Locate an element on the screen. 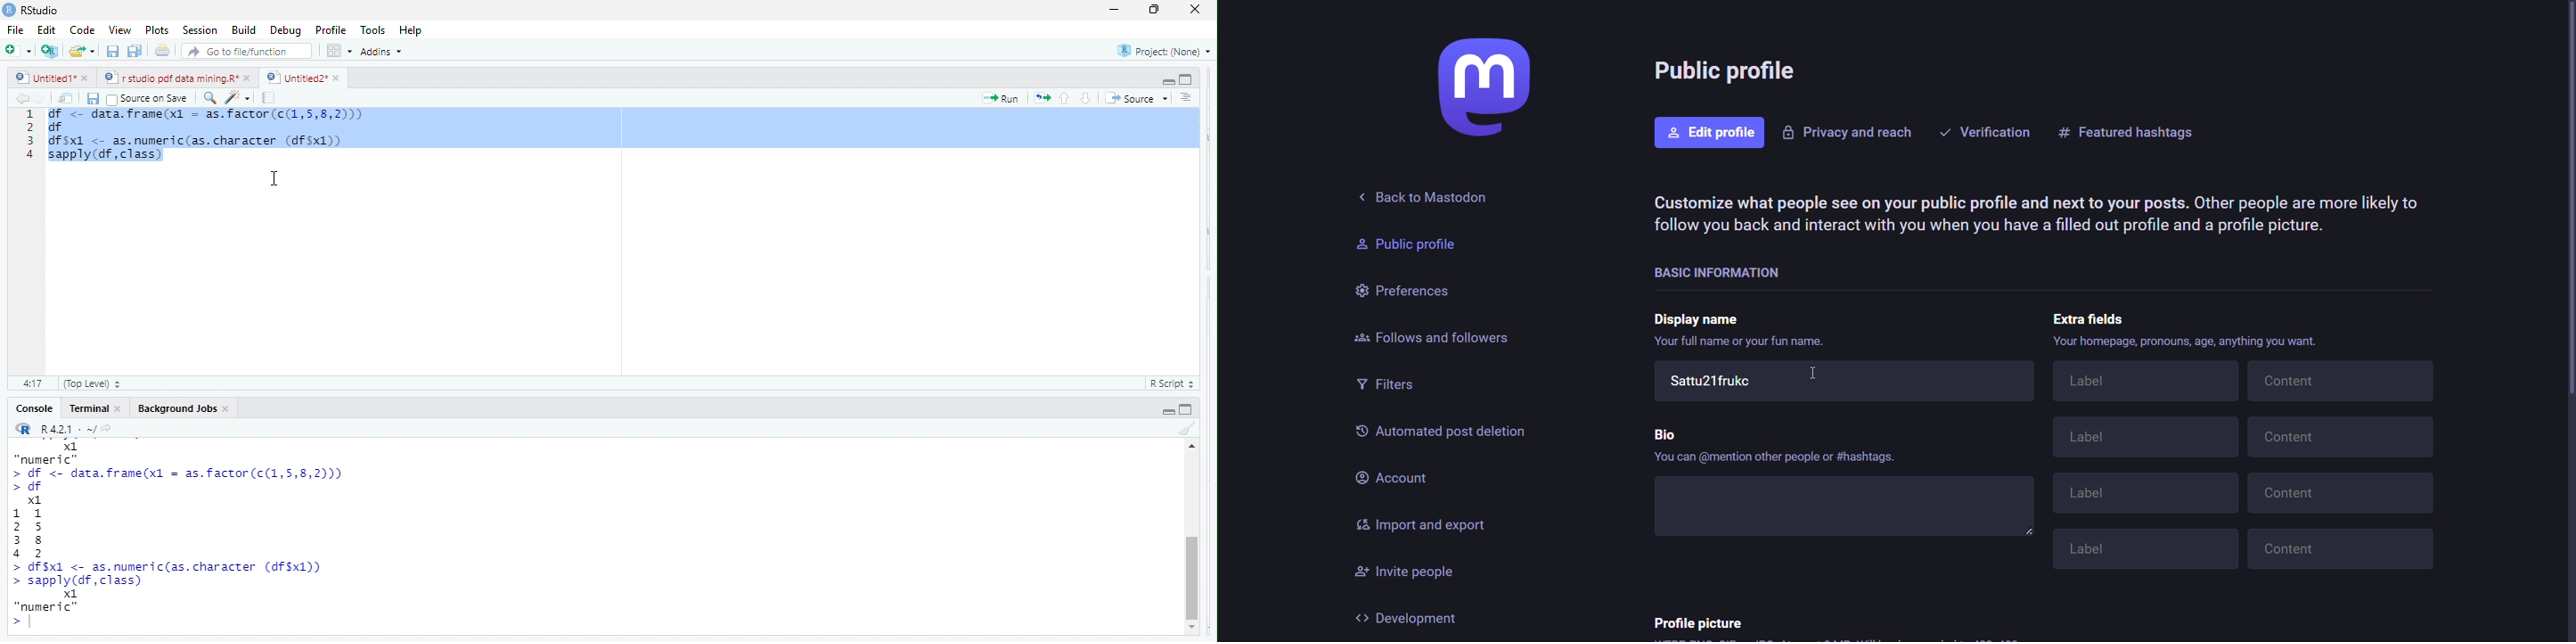 This screenshot has width=2576, height=644. compile report is located at coordinates (270, 98).